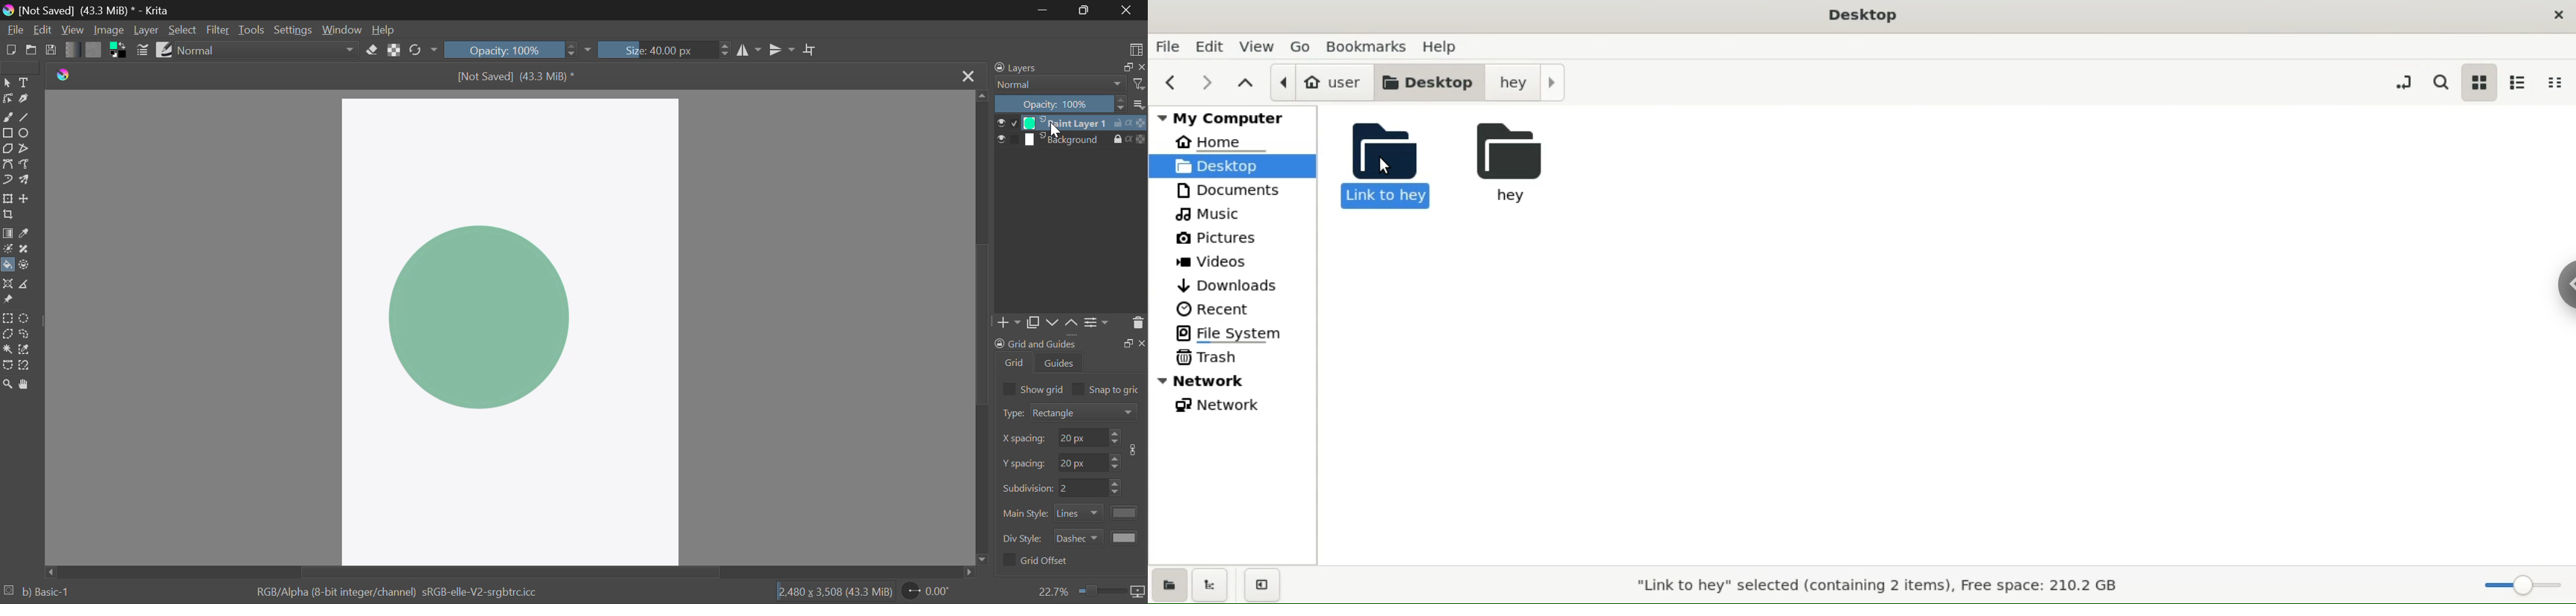  I want to click on link to hey, so click(1395, 168).